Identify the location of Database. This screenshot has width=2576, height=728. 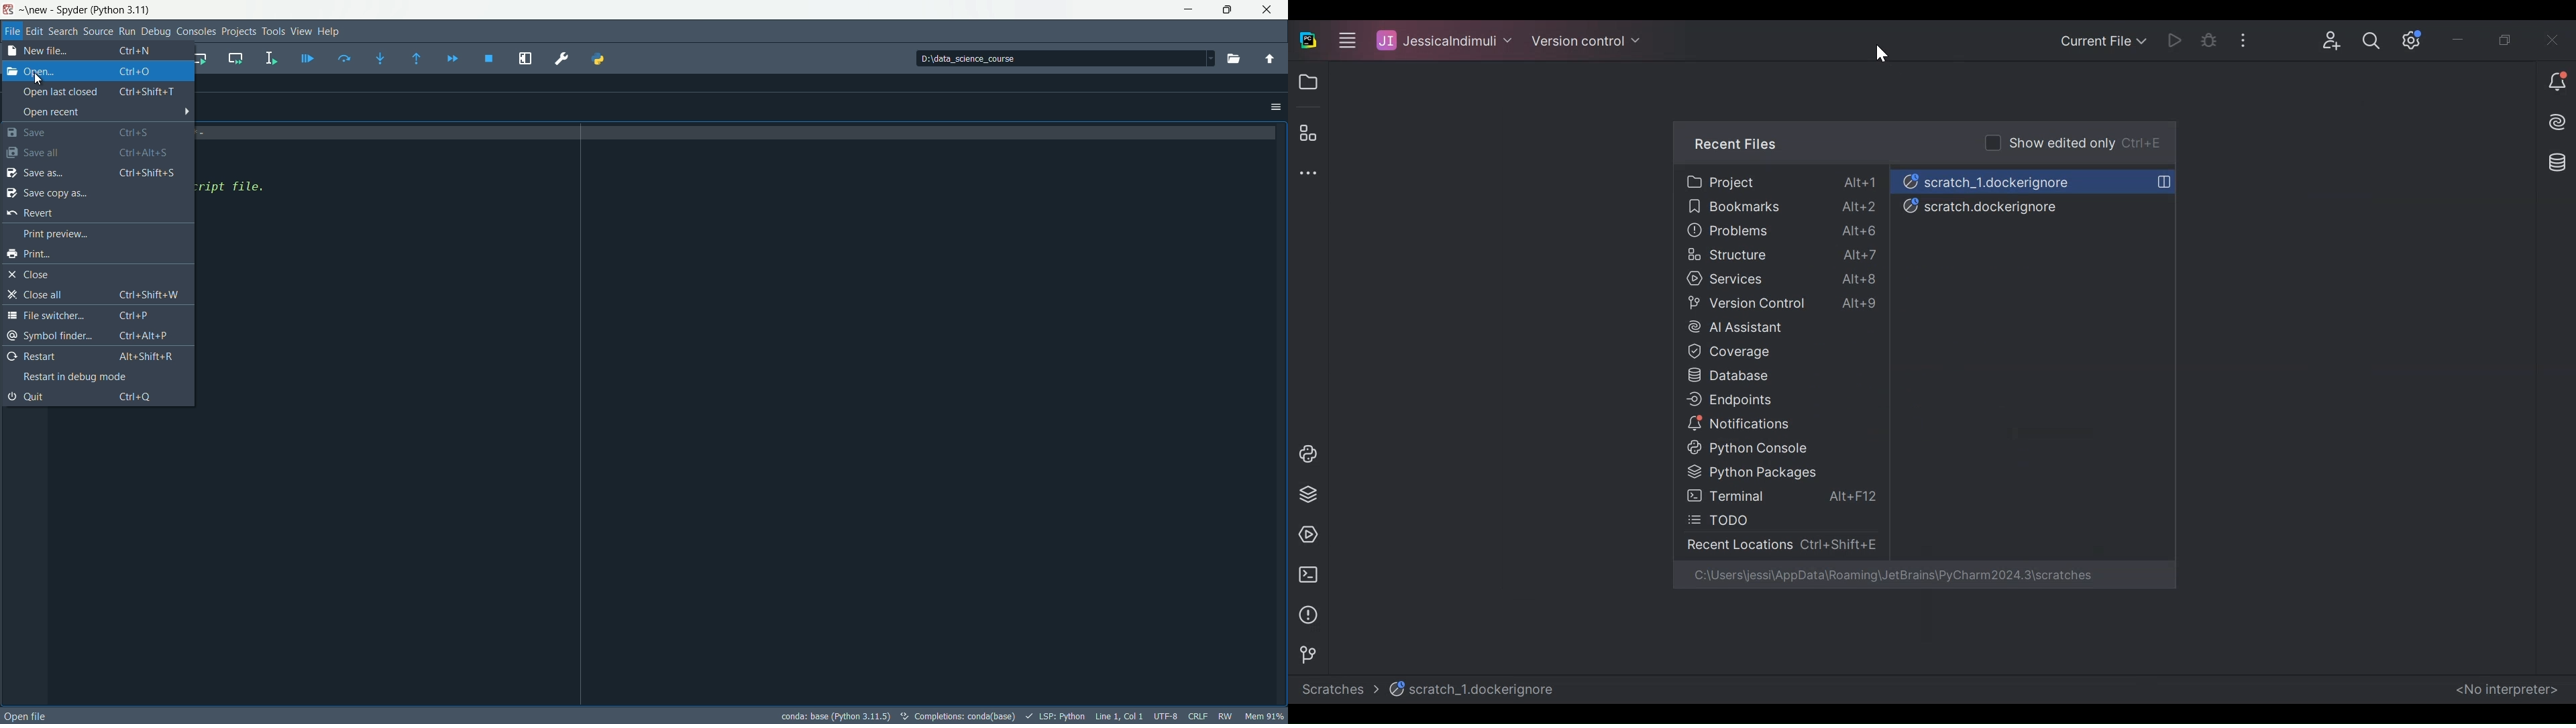
(2559, 165).